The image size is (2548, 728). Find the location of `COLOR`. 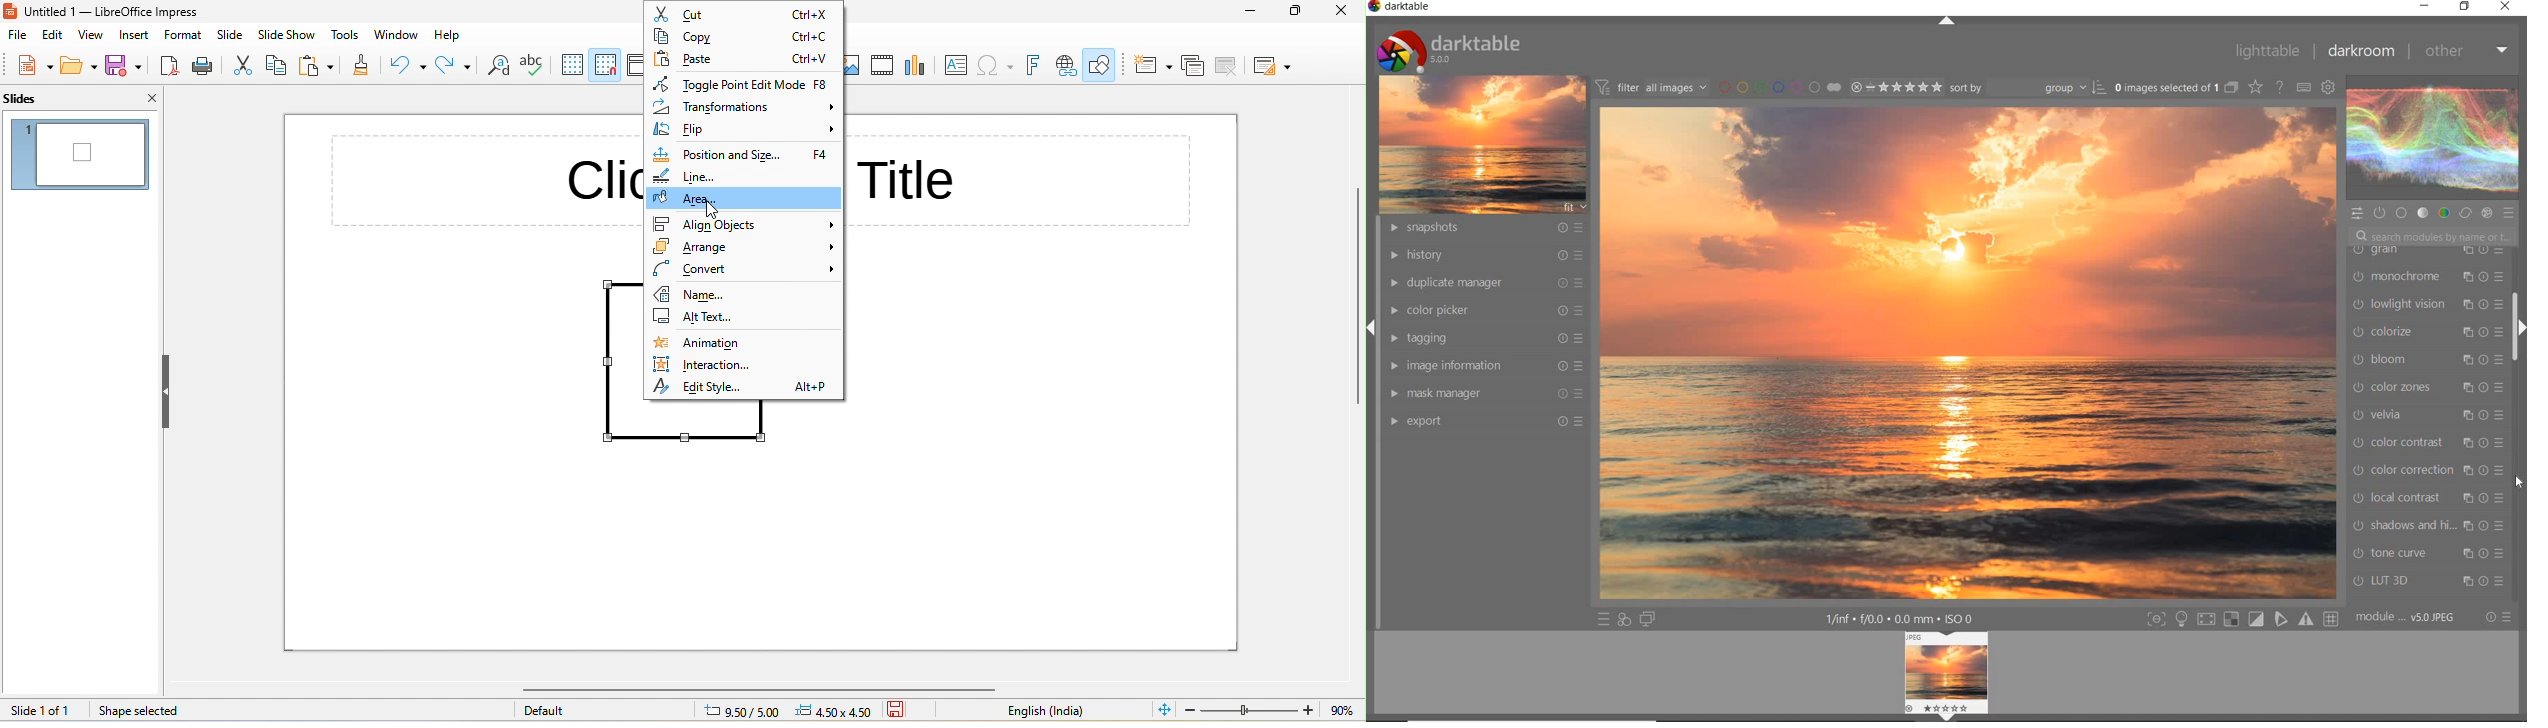

COLOR is located at coordinates (2443, 213).